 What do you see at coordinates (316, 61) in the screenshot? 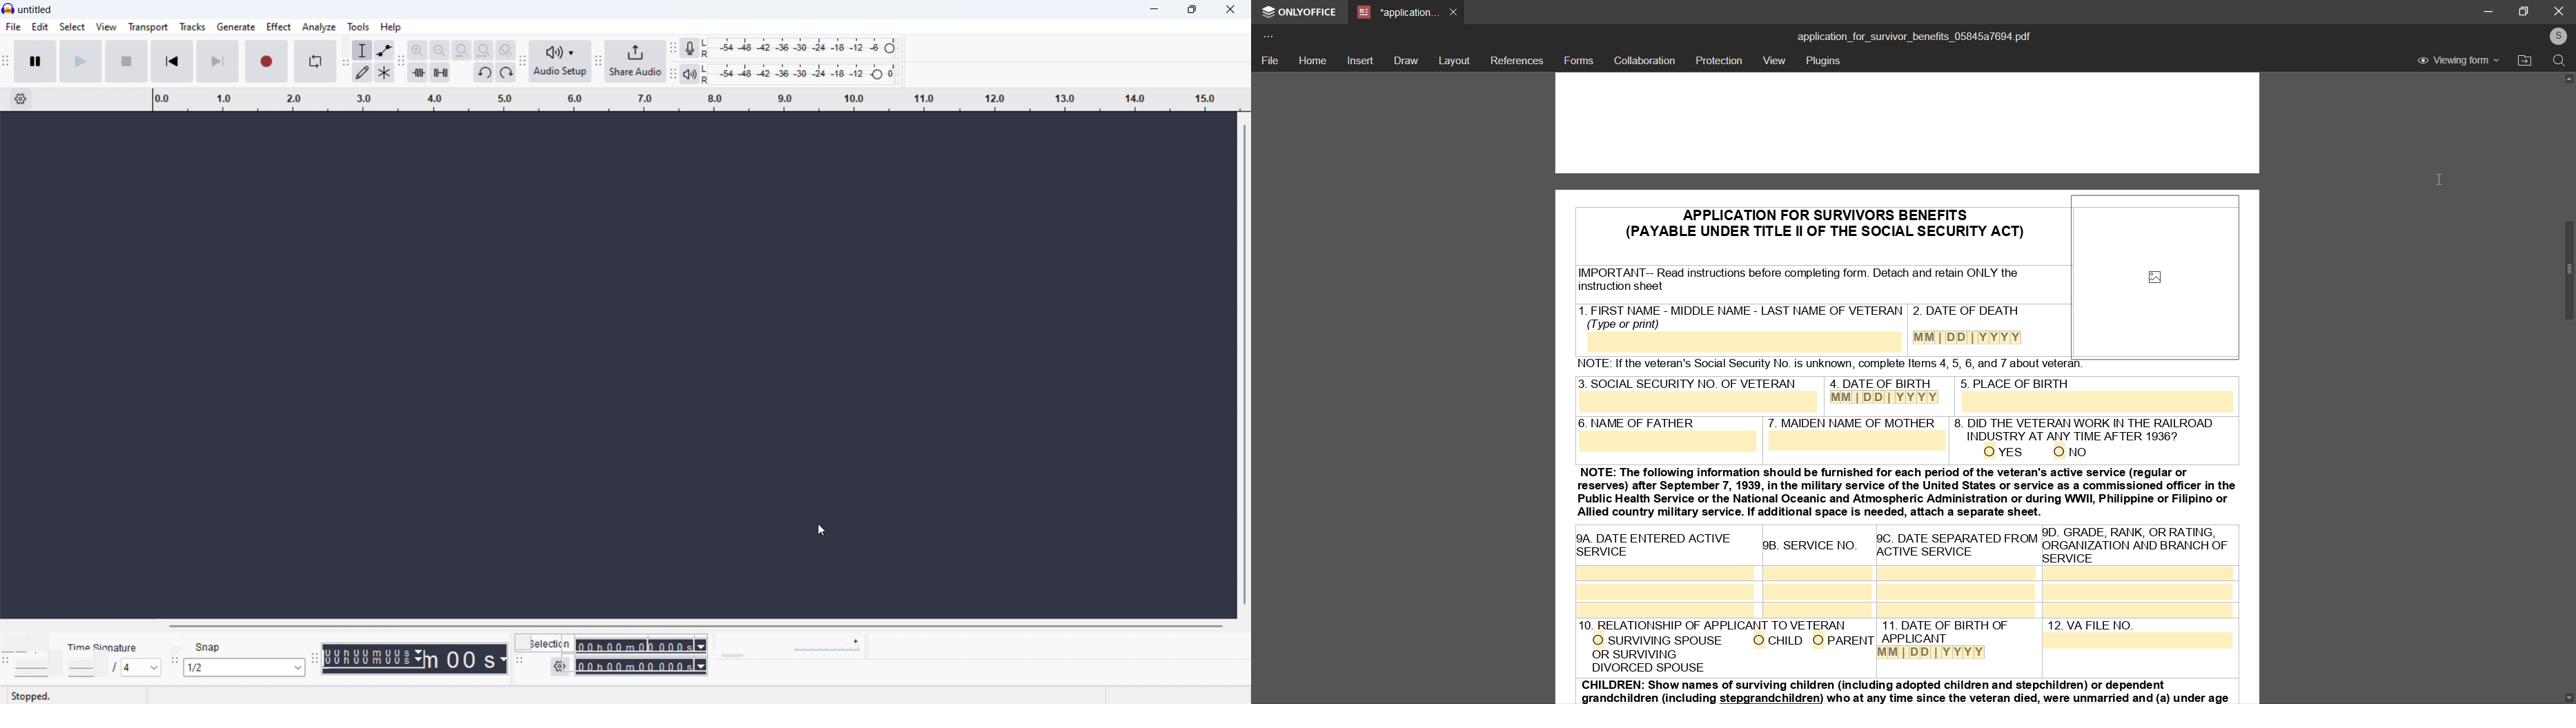
I see `enable loop` at bounding box center [316, 61].